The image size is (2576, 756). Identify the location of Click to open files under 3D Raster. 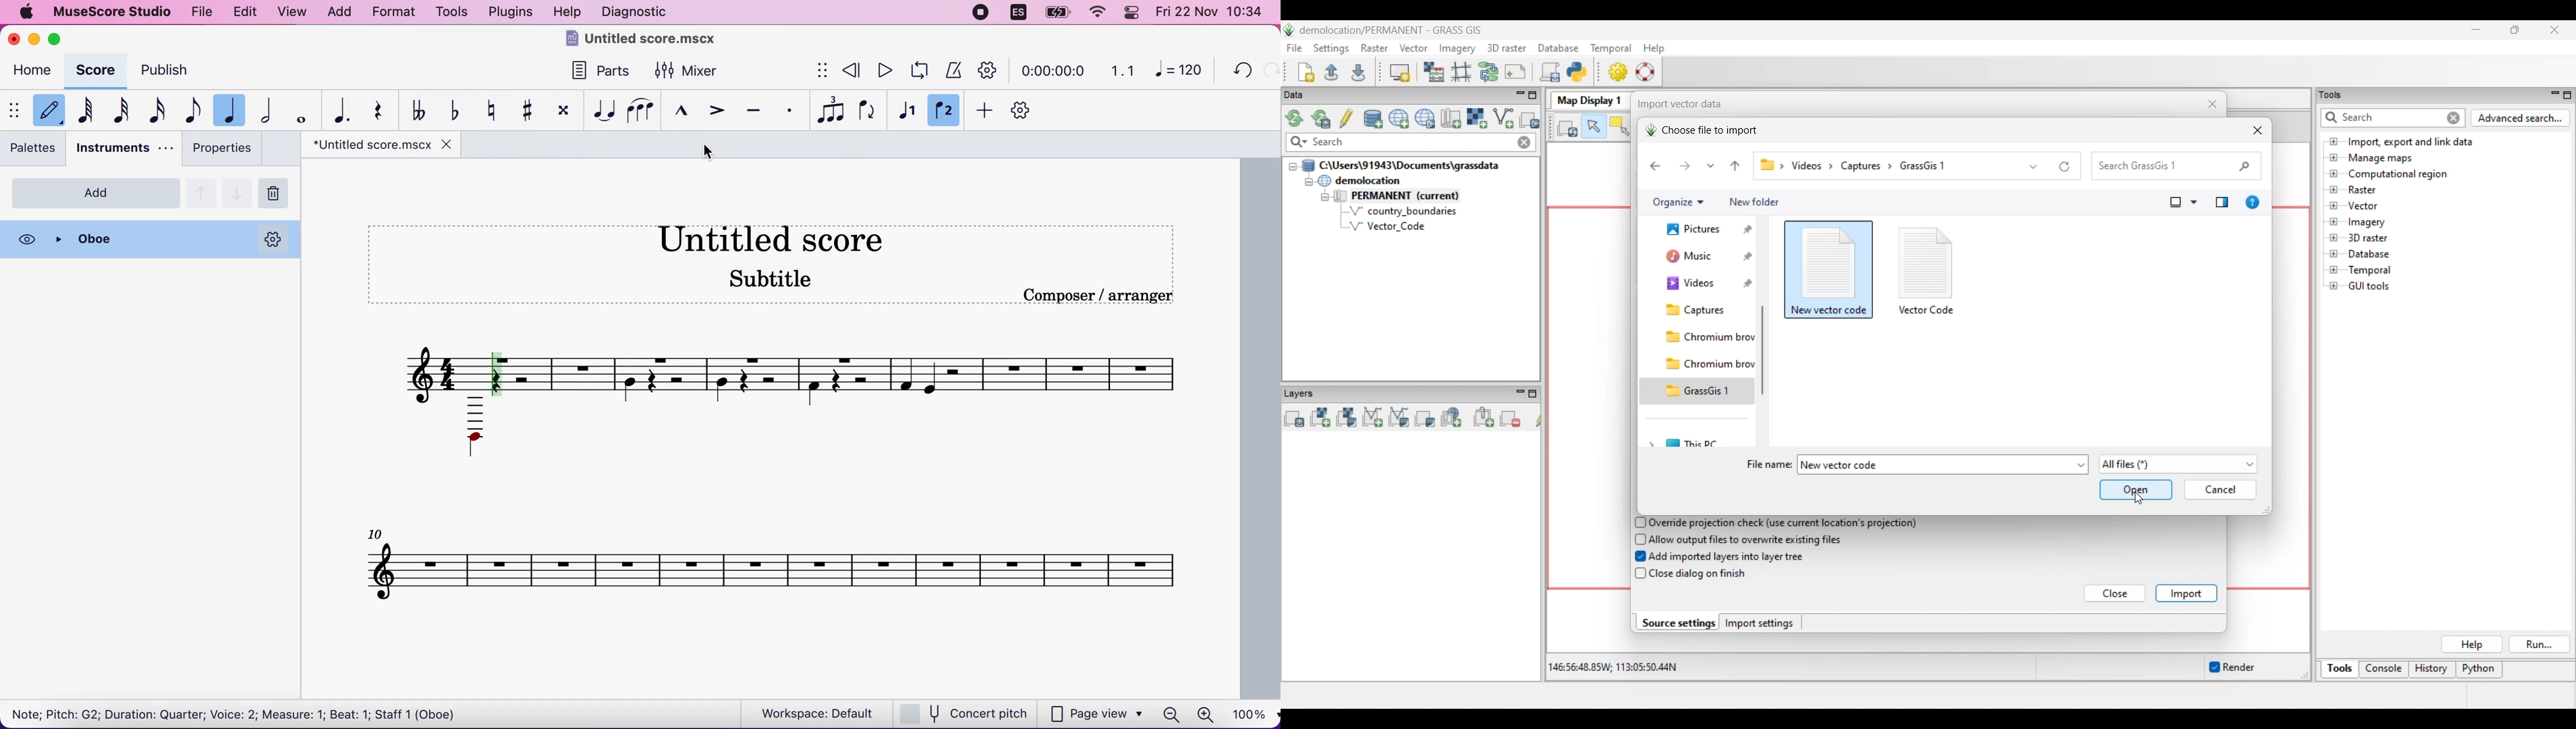
(2334, 238).